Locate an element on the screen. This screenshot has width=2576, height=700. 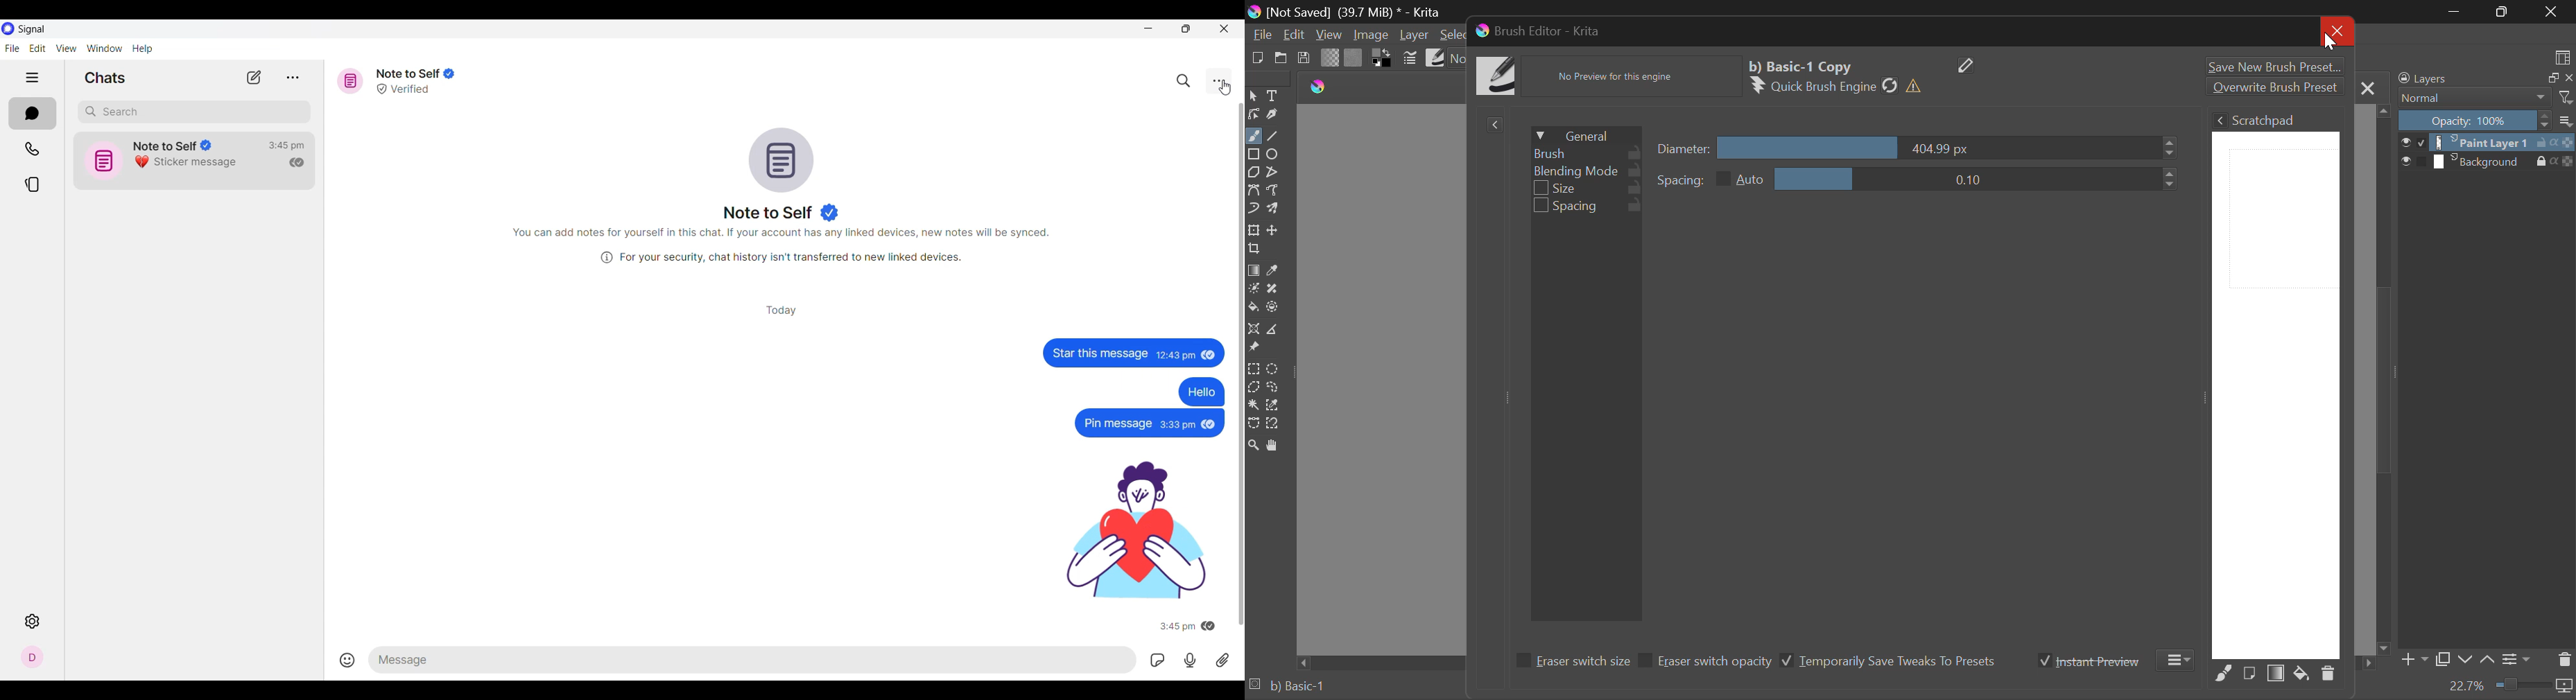
Brush Scratchpad is located at coordinates (2277, 381).